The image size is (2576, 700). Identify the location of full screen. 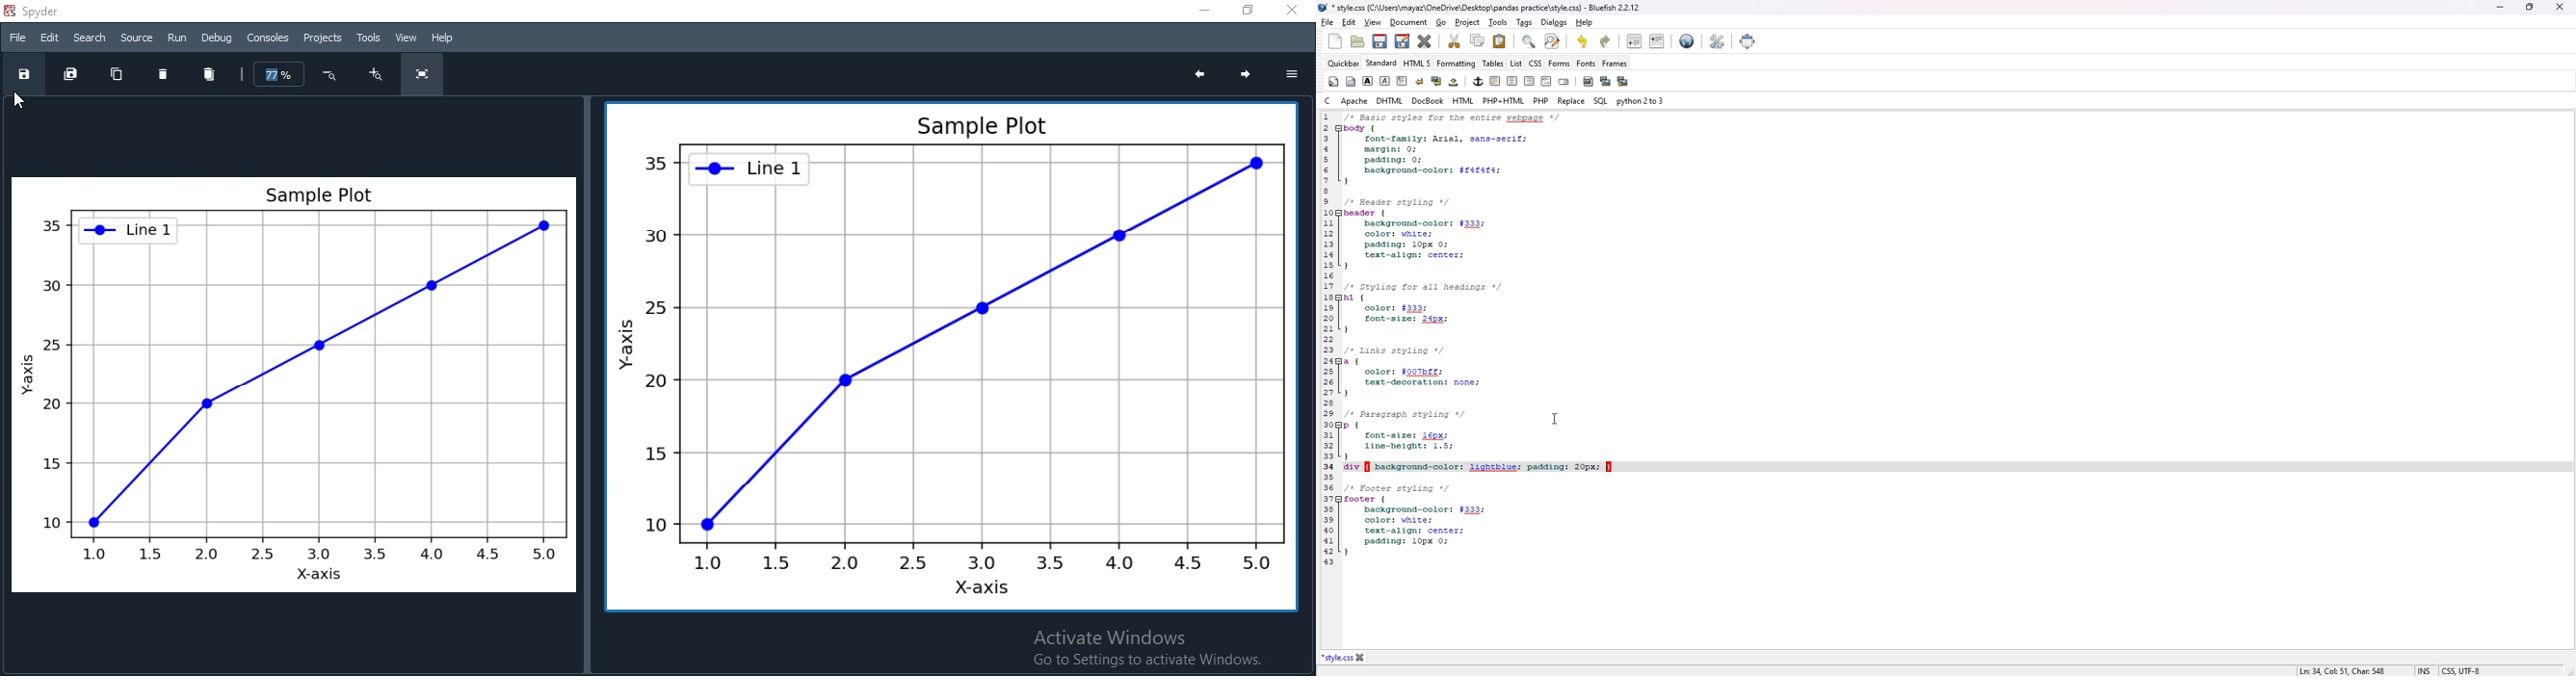
(424, 75).